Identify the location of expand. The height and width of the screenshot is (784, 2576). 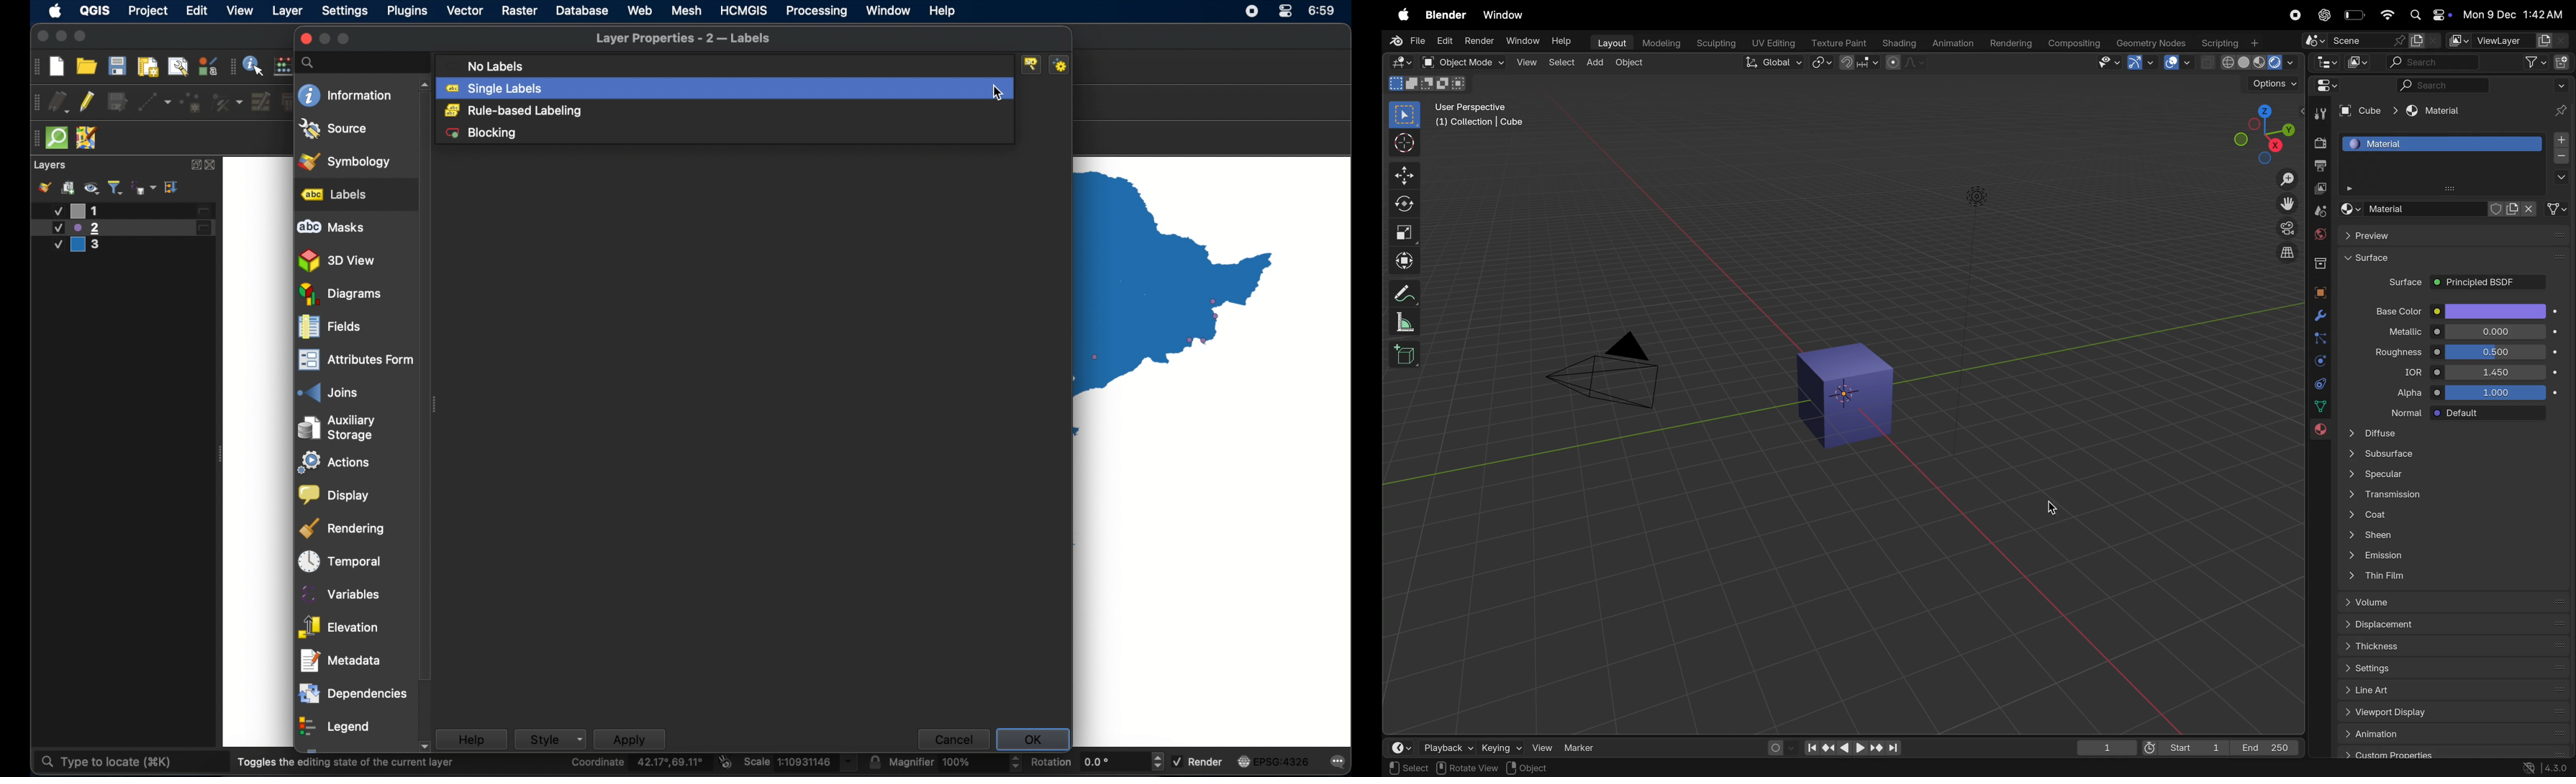
(173, 188).